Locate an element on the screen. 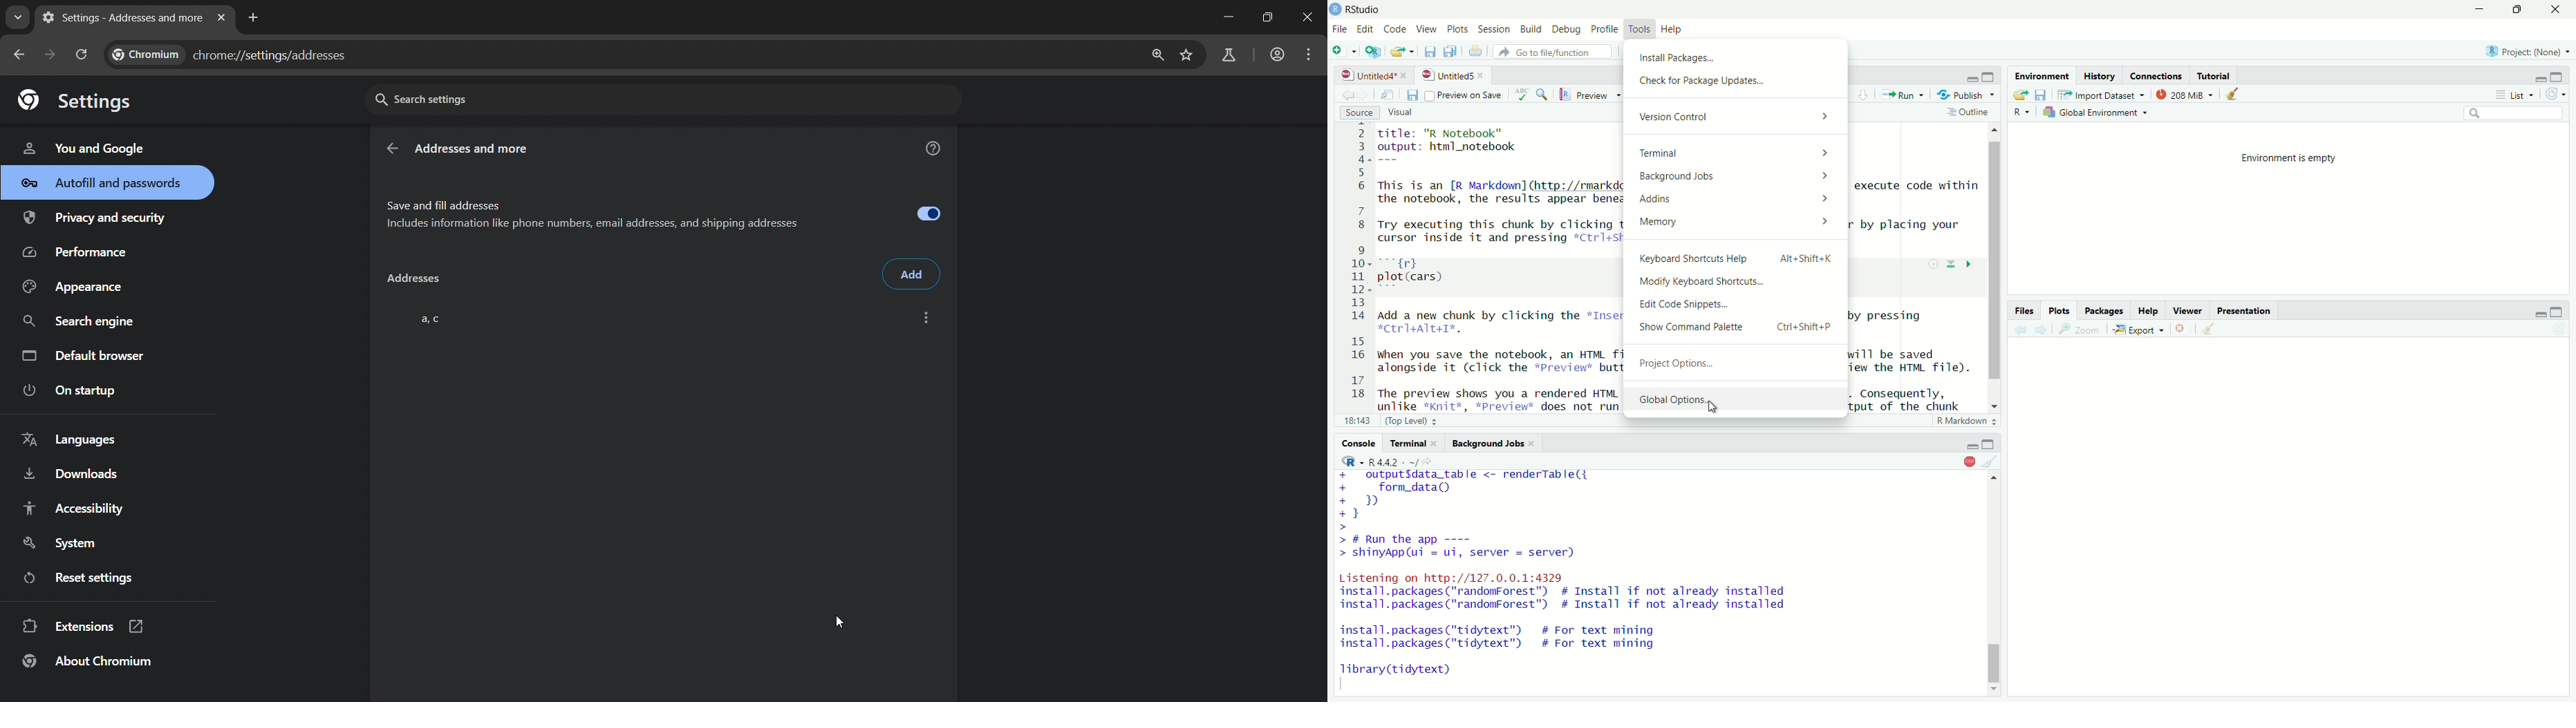 The width and height of the screenshot is (2576, 728). clear object is located at coordinates (2213, 330).